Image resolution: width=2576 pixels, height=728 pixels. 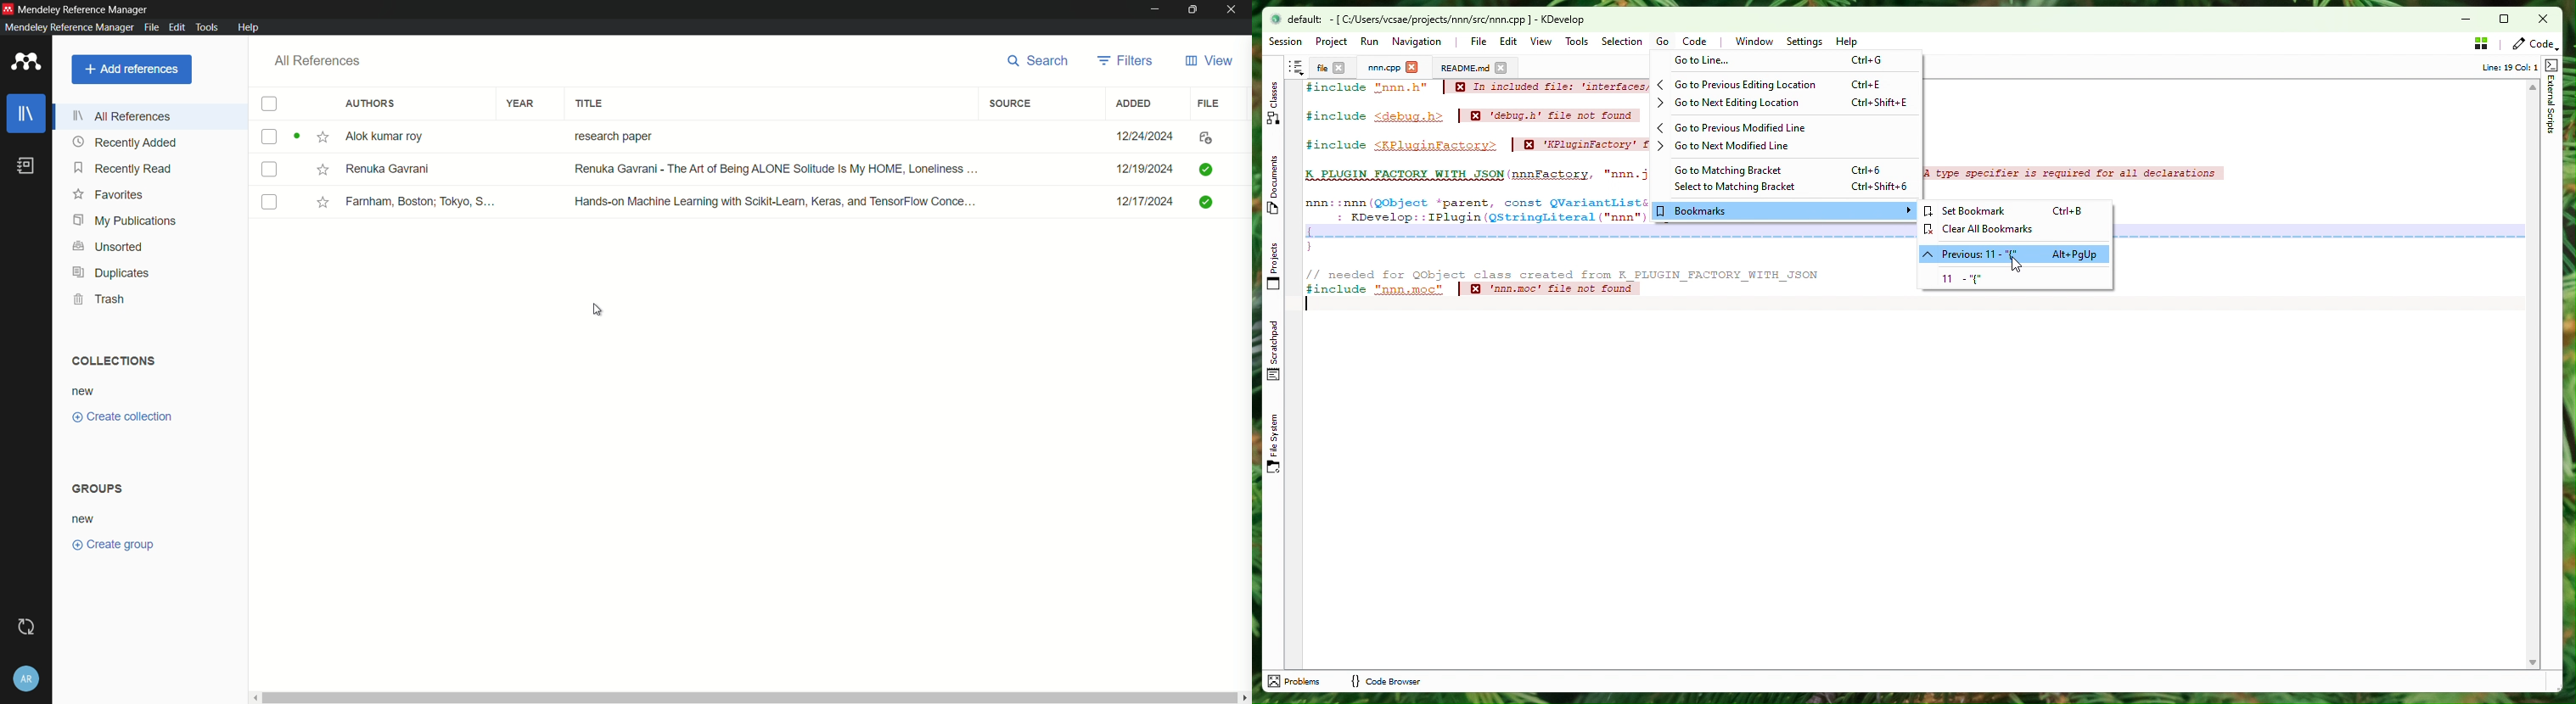 I want to click on cursor, so click(x=598, y=309).